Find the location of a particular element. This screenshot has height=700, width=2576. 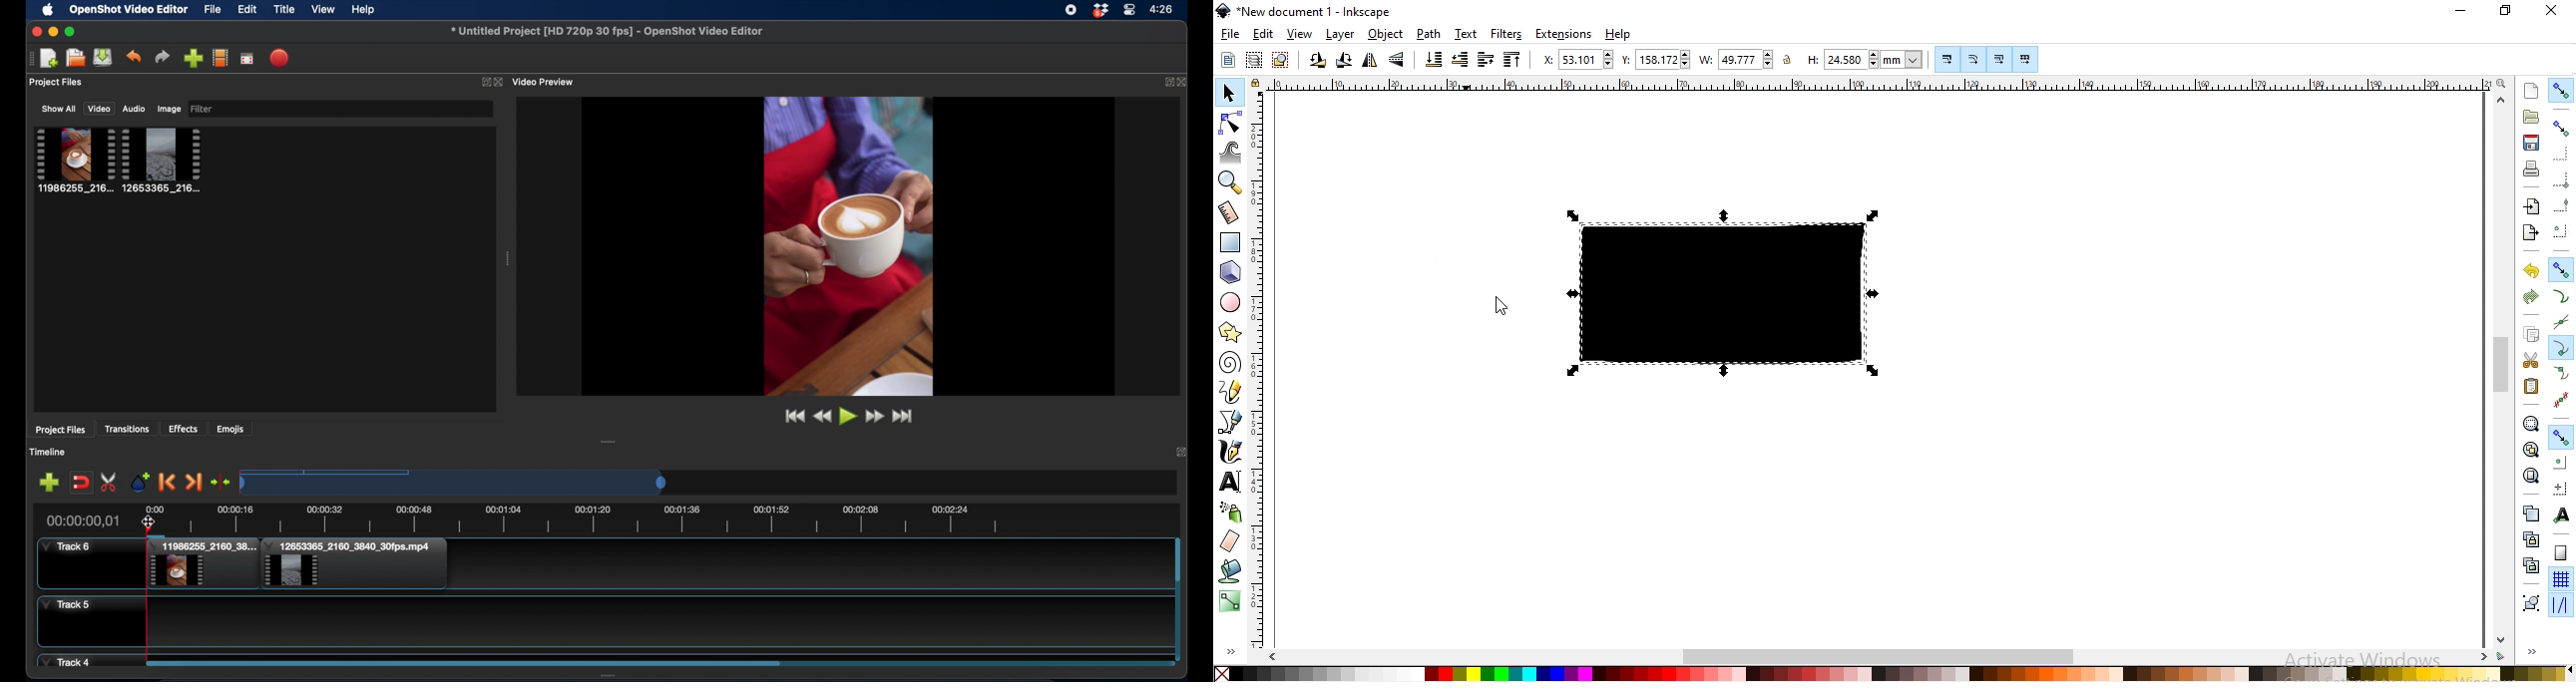

spray objects by sculpting or painting is located at coordinates (1230, 512).